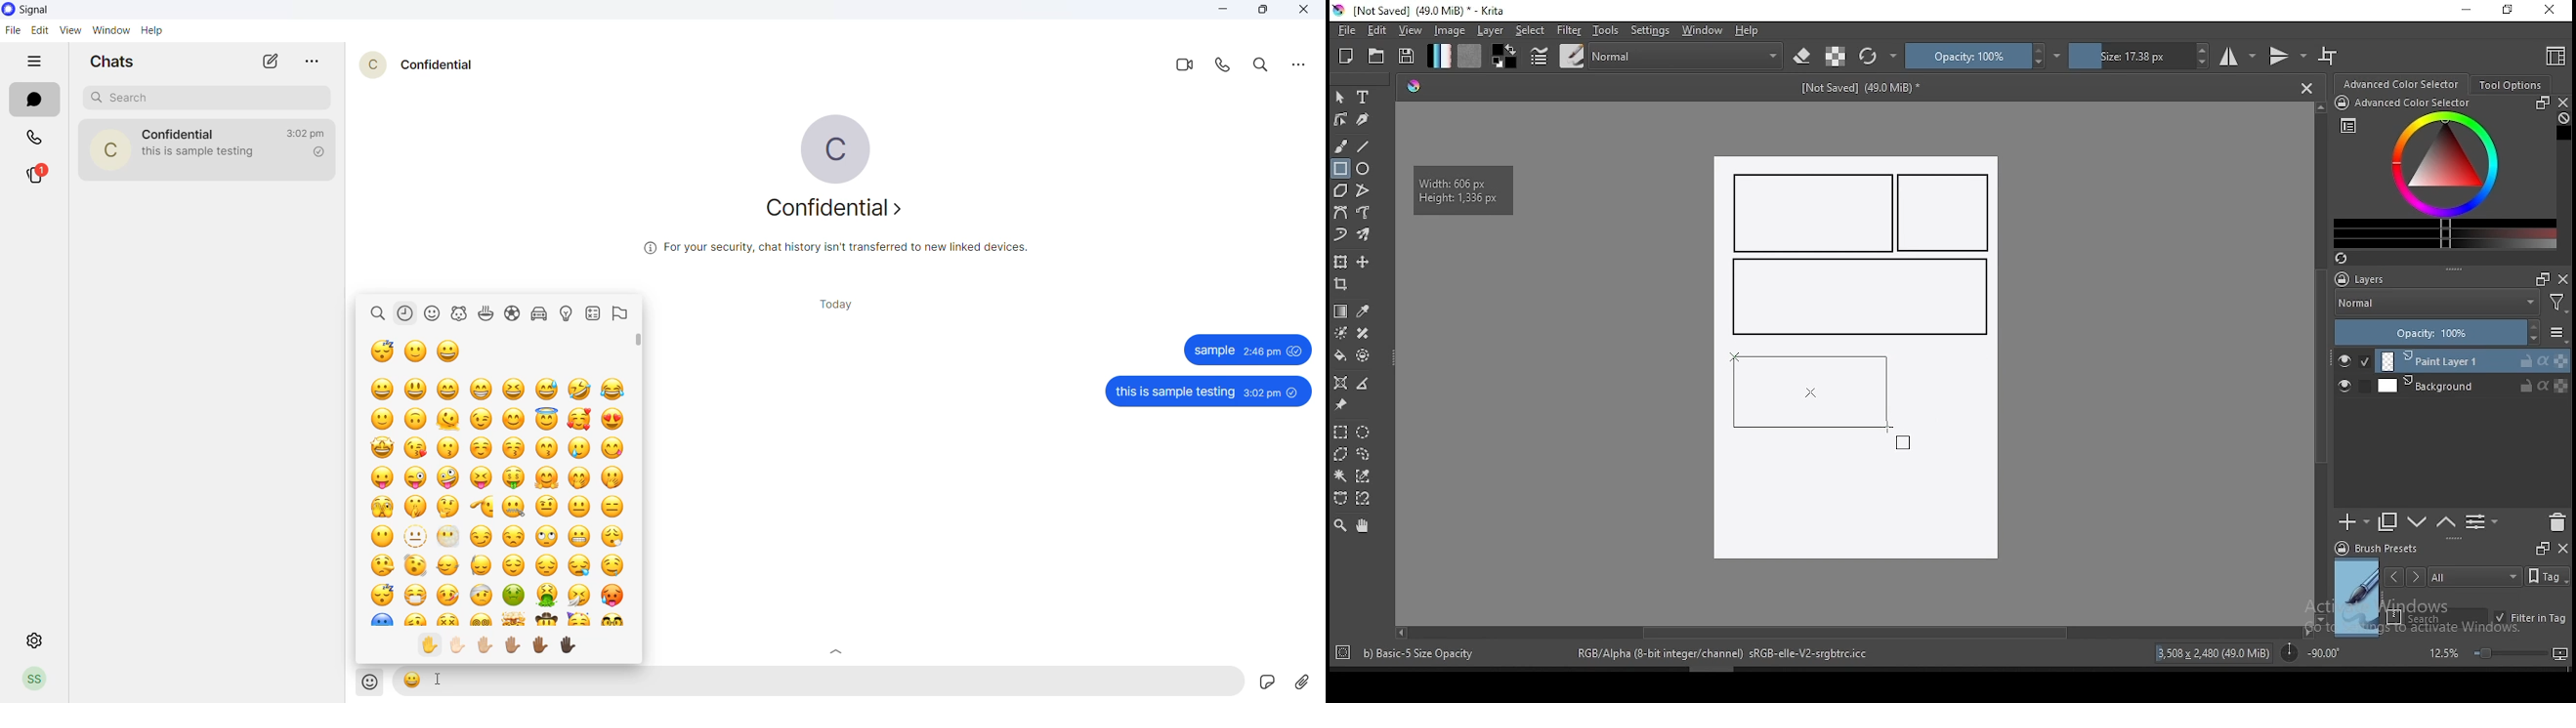  Describe the element at coordinates (32, 62) in the screenshot. I see `hide` at that location.